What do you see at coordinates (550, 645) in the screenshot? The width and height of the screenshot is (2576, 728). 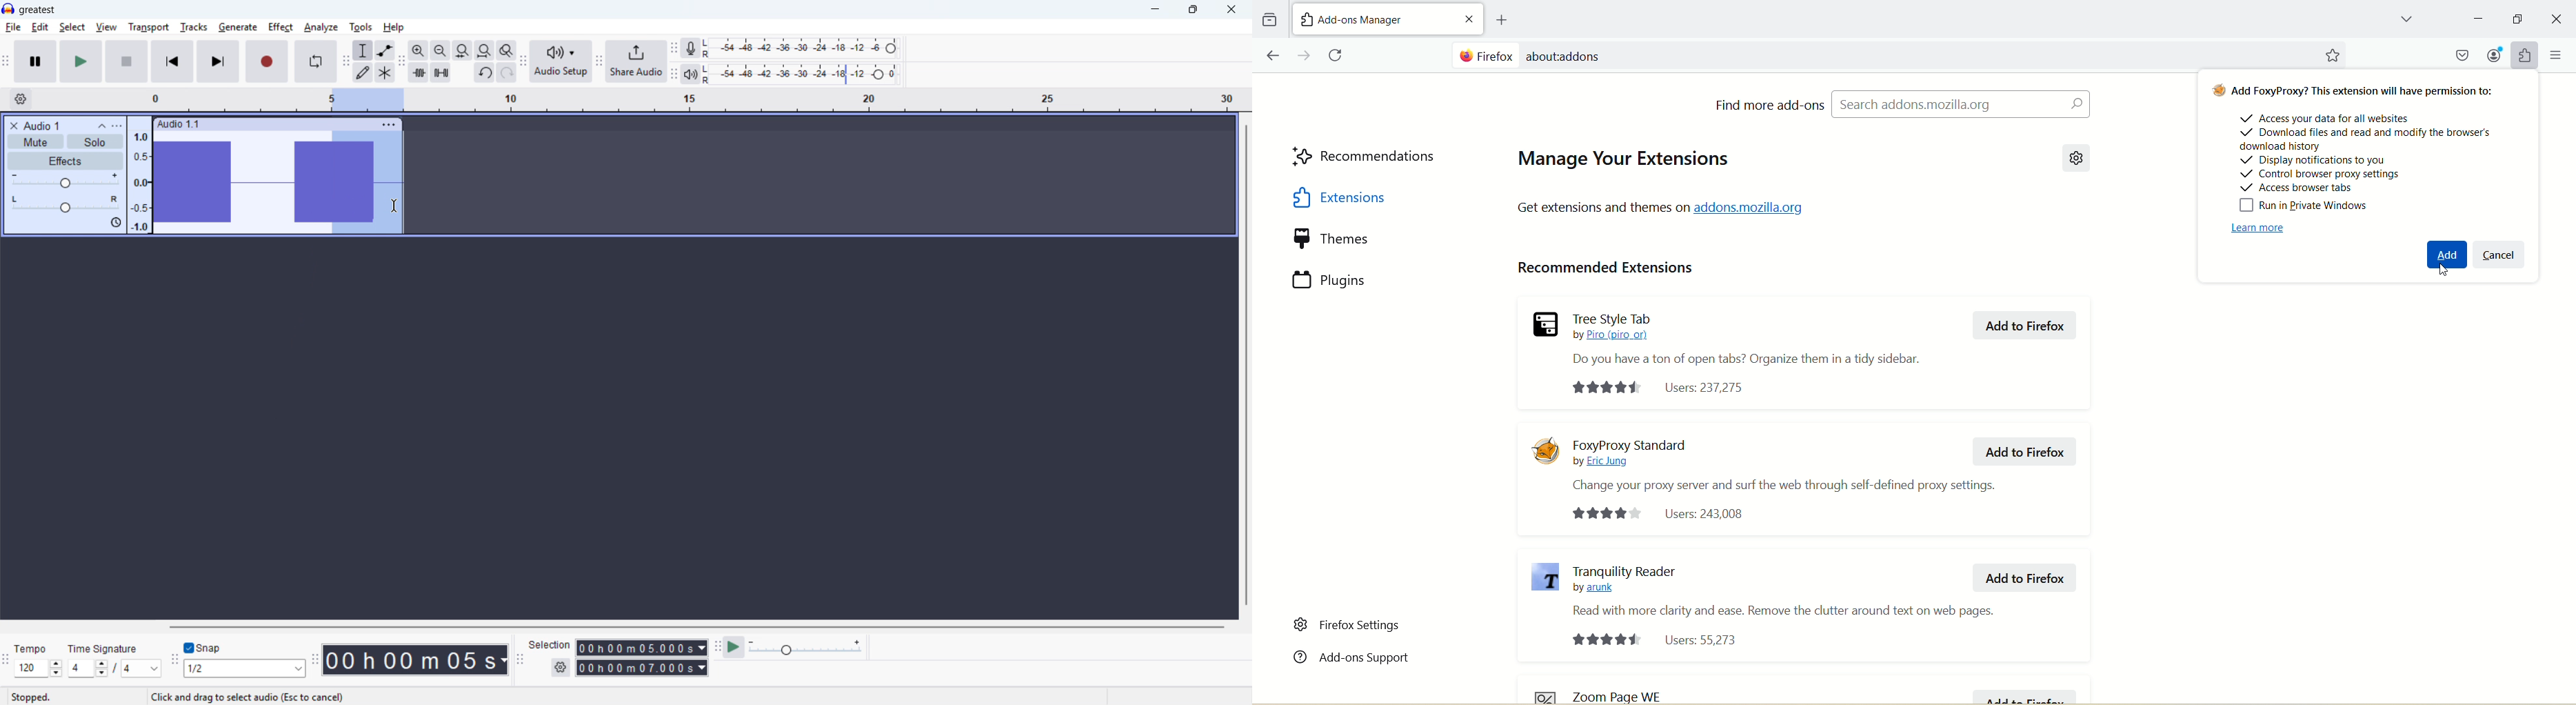 I see `selection` at bounding box center [550, 645].